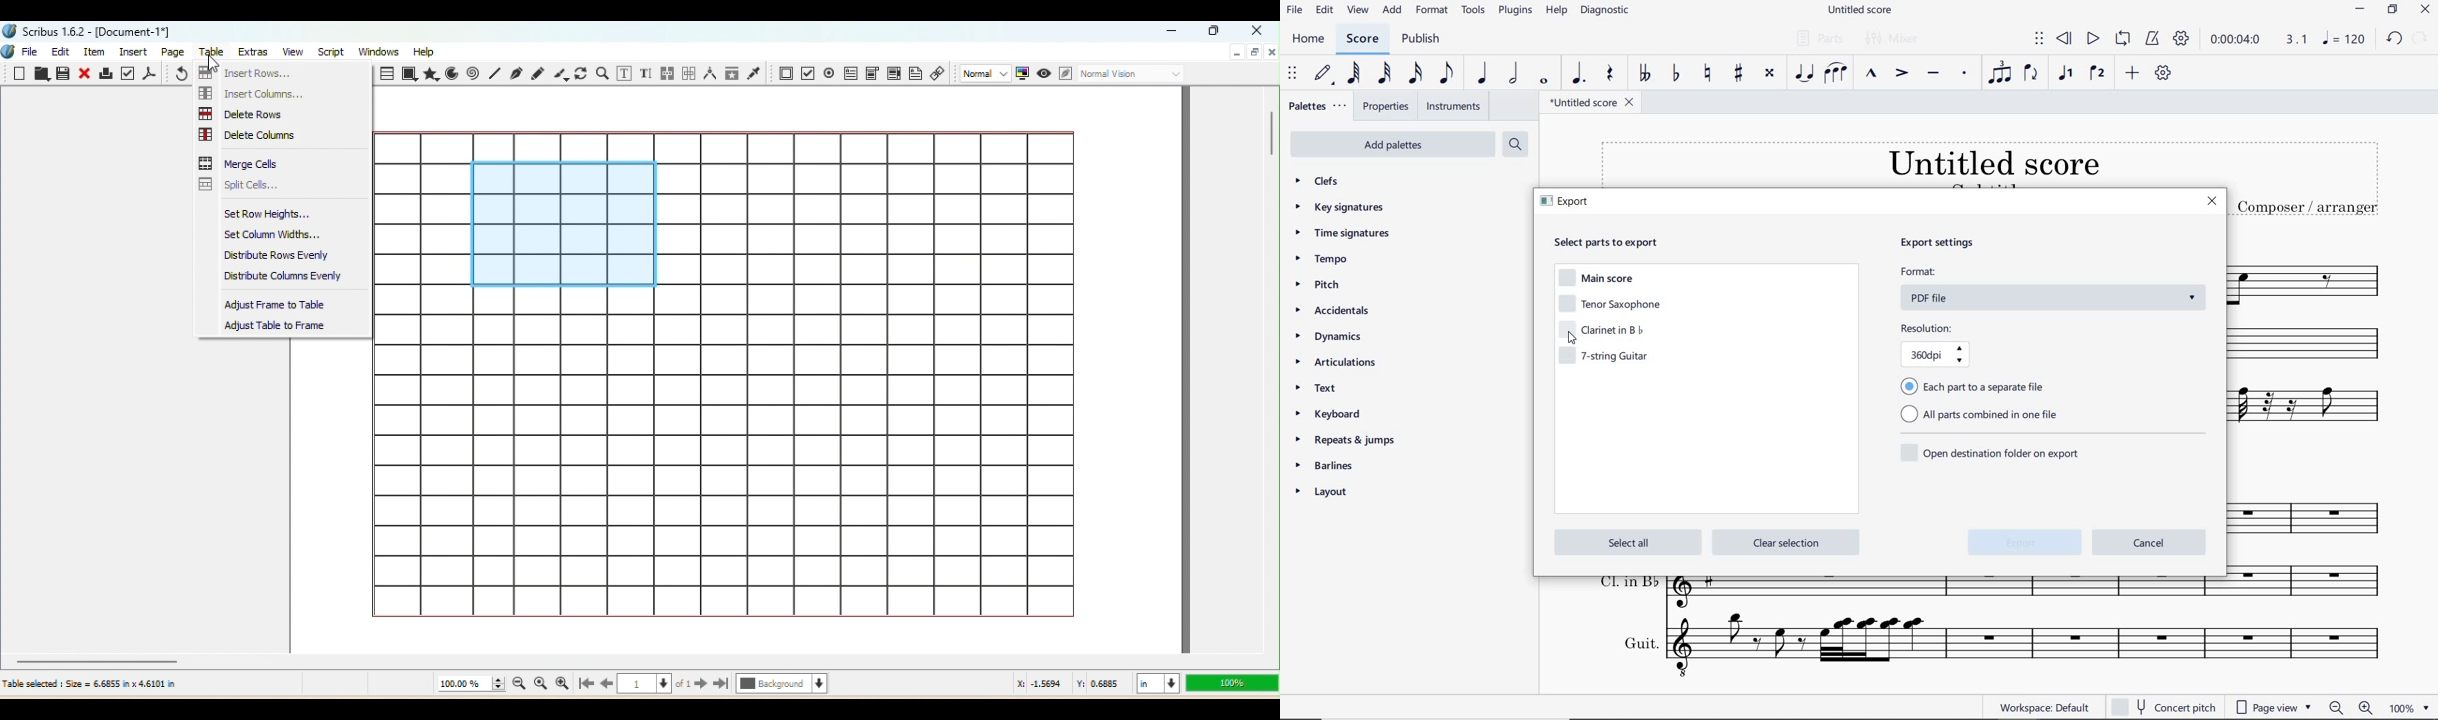 This screenshot has width=2464, height=728. Describe the element at coordinates (1271, 368) in the screenshot. I see `Vertical scroll bar` at that location.